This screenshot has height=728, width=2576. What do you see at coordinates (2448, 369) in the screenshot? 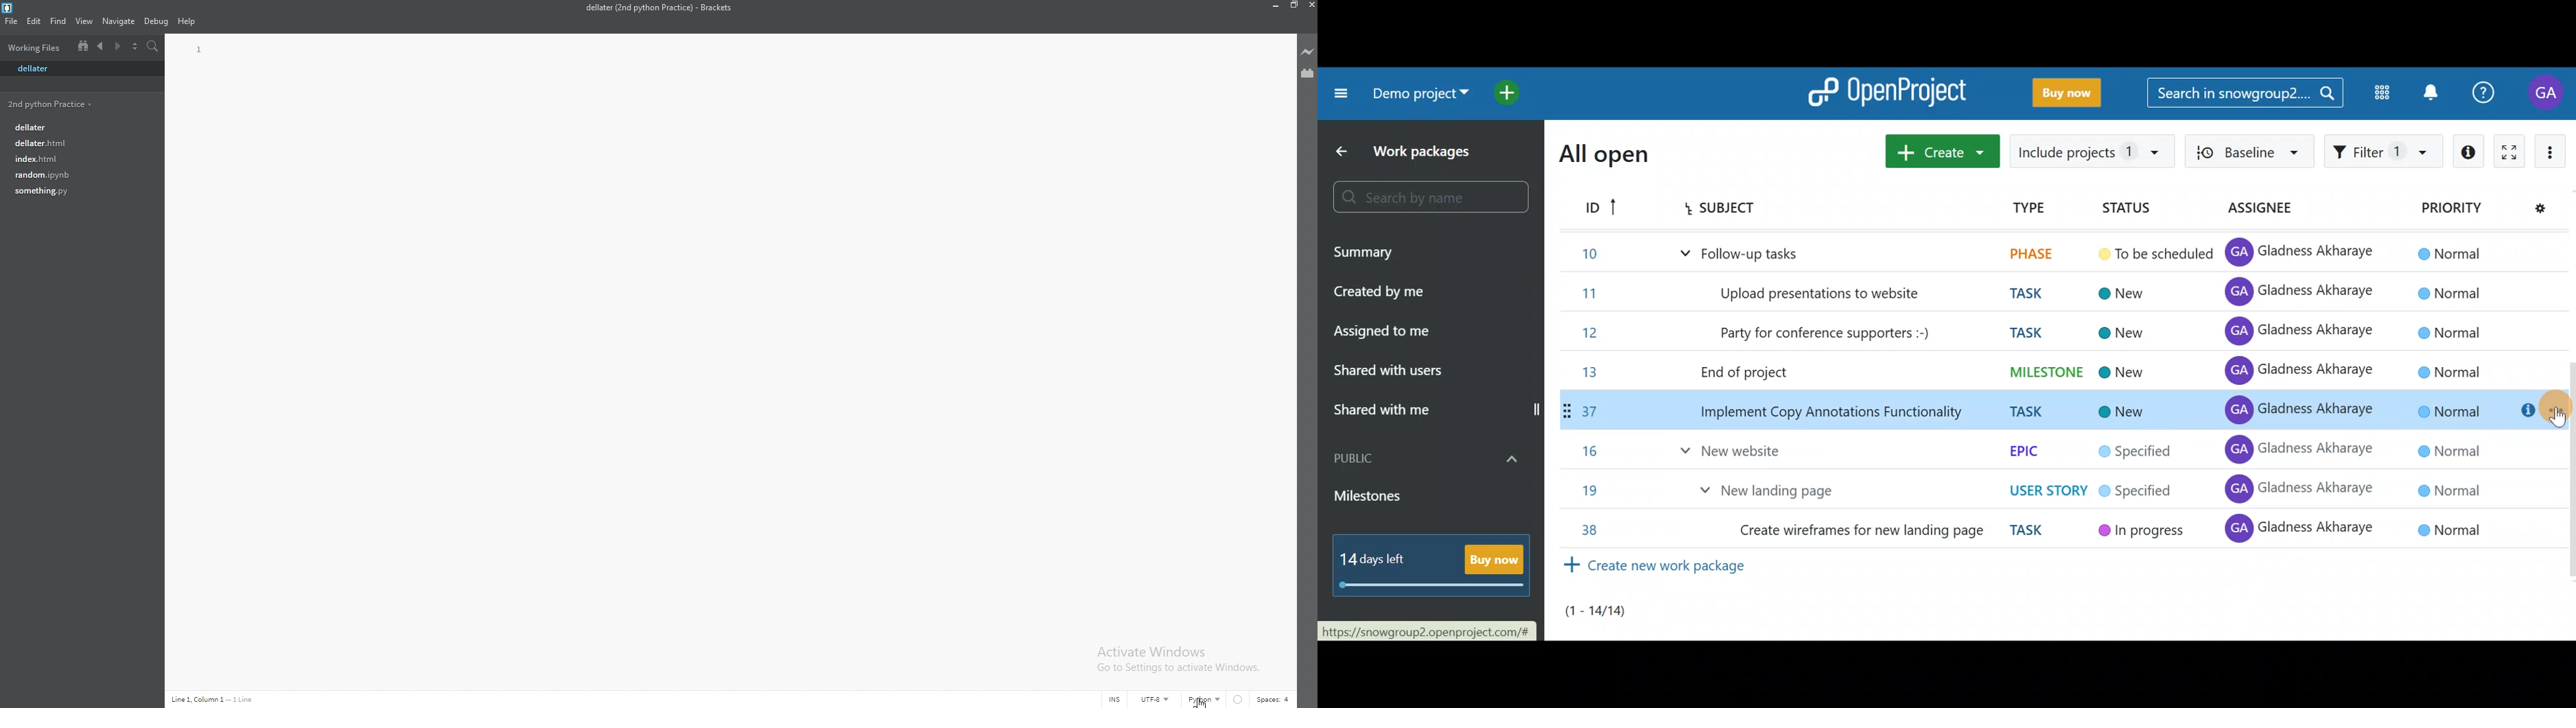
I see `© Normal` at bounding box center [2448, 369].